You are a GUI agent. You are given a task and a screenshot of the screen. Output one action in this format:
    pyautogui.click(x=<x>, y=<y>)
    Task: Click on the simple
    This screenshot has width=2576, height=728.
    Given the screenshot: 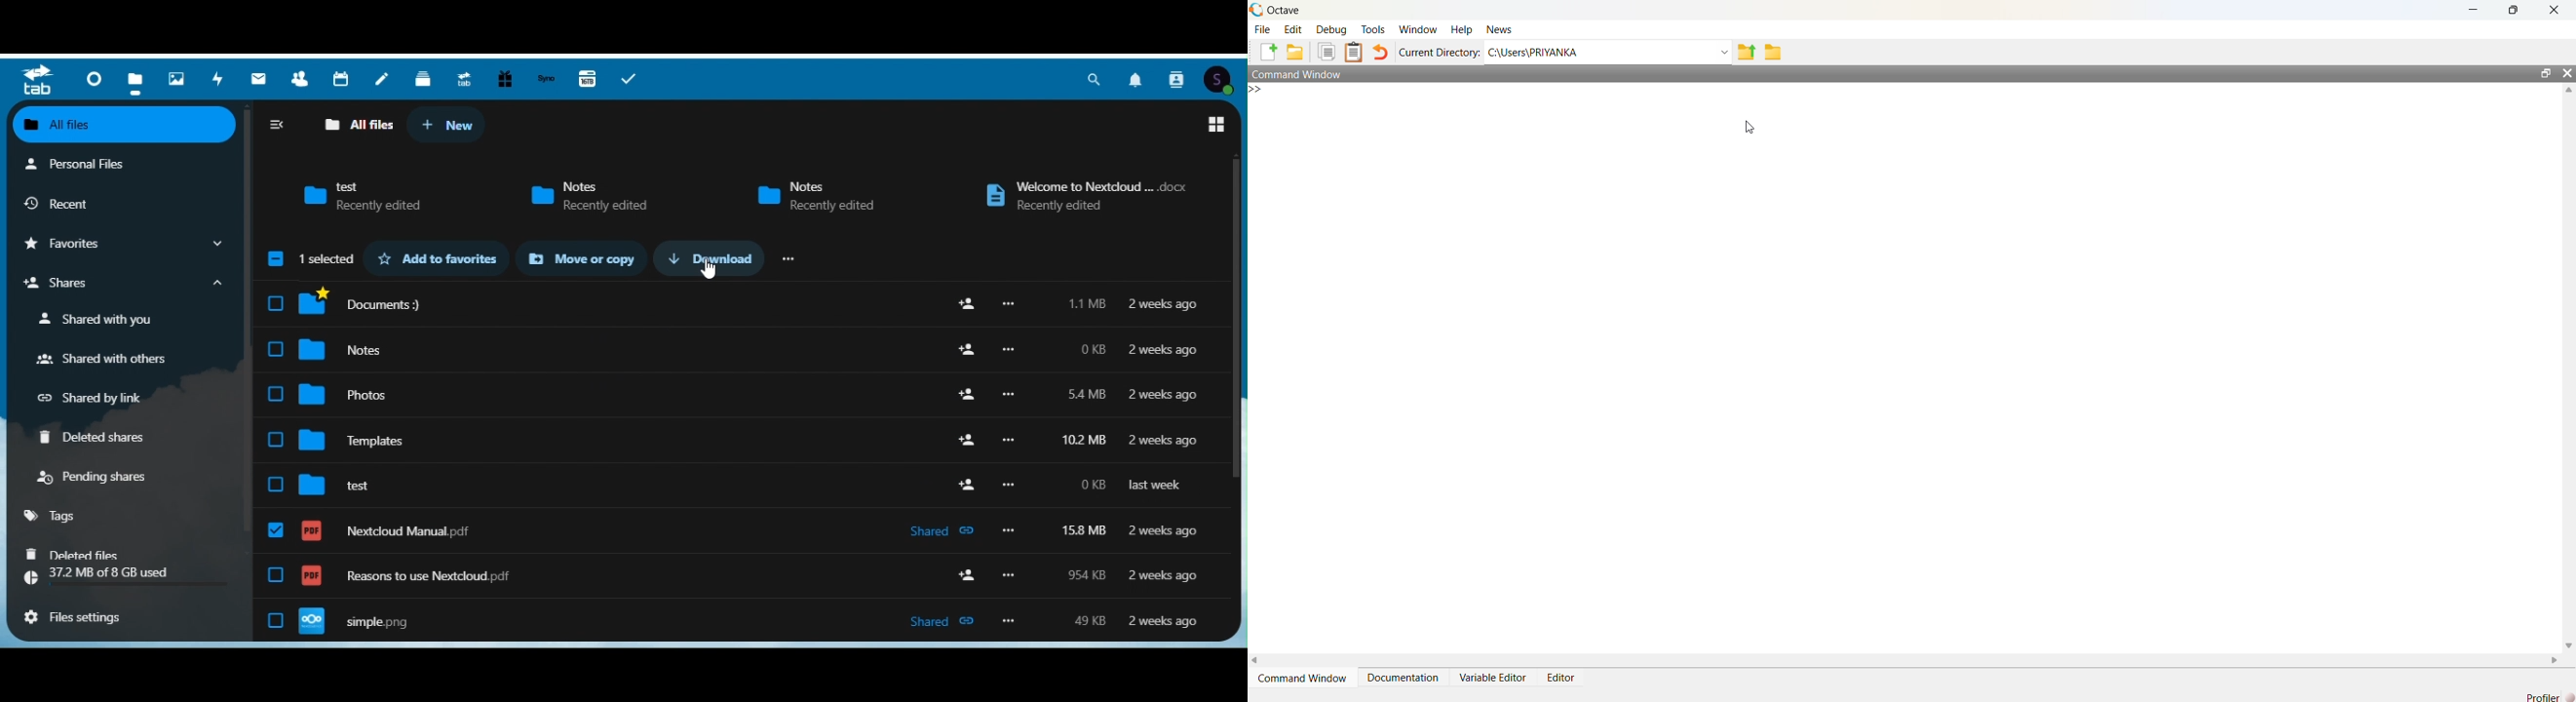 What is the action you would take?
    pyautogui.click(x=744, y=623)
    